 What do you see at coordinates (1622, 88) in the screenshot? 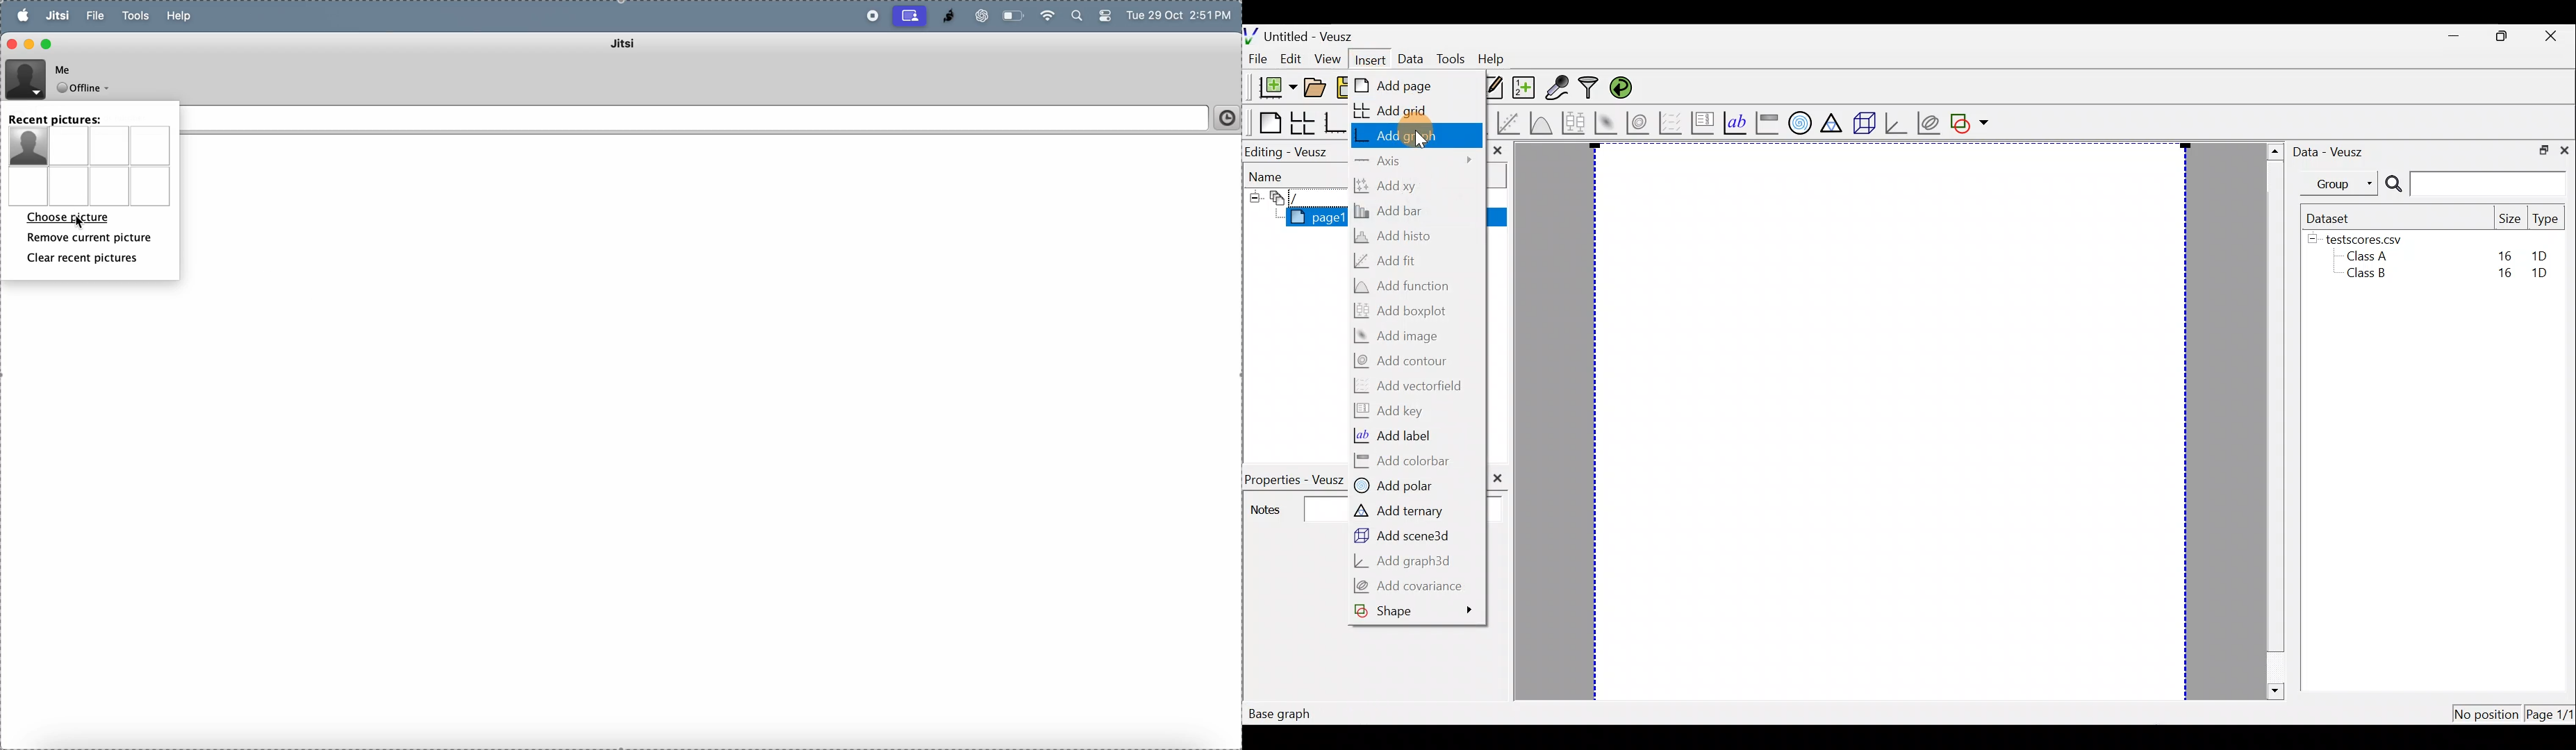
I see `Reload linked datasets` at bounding box center [1622, 88].